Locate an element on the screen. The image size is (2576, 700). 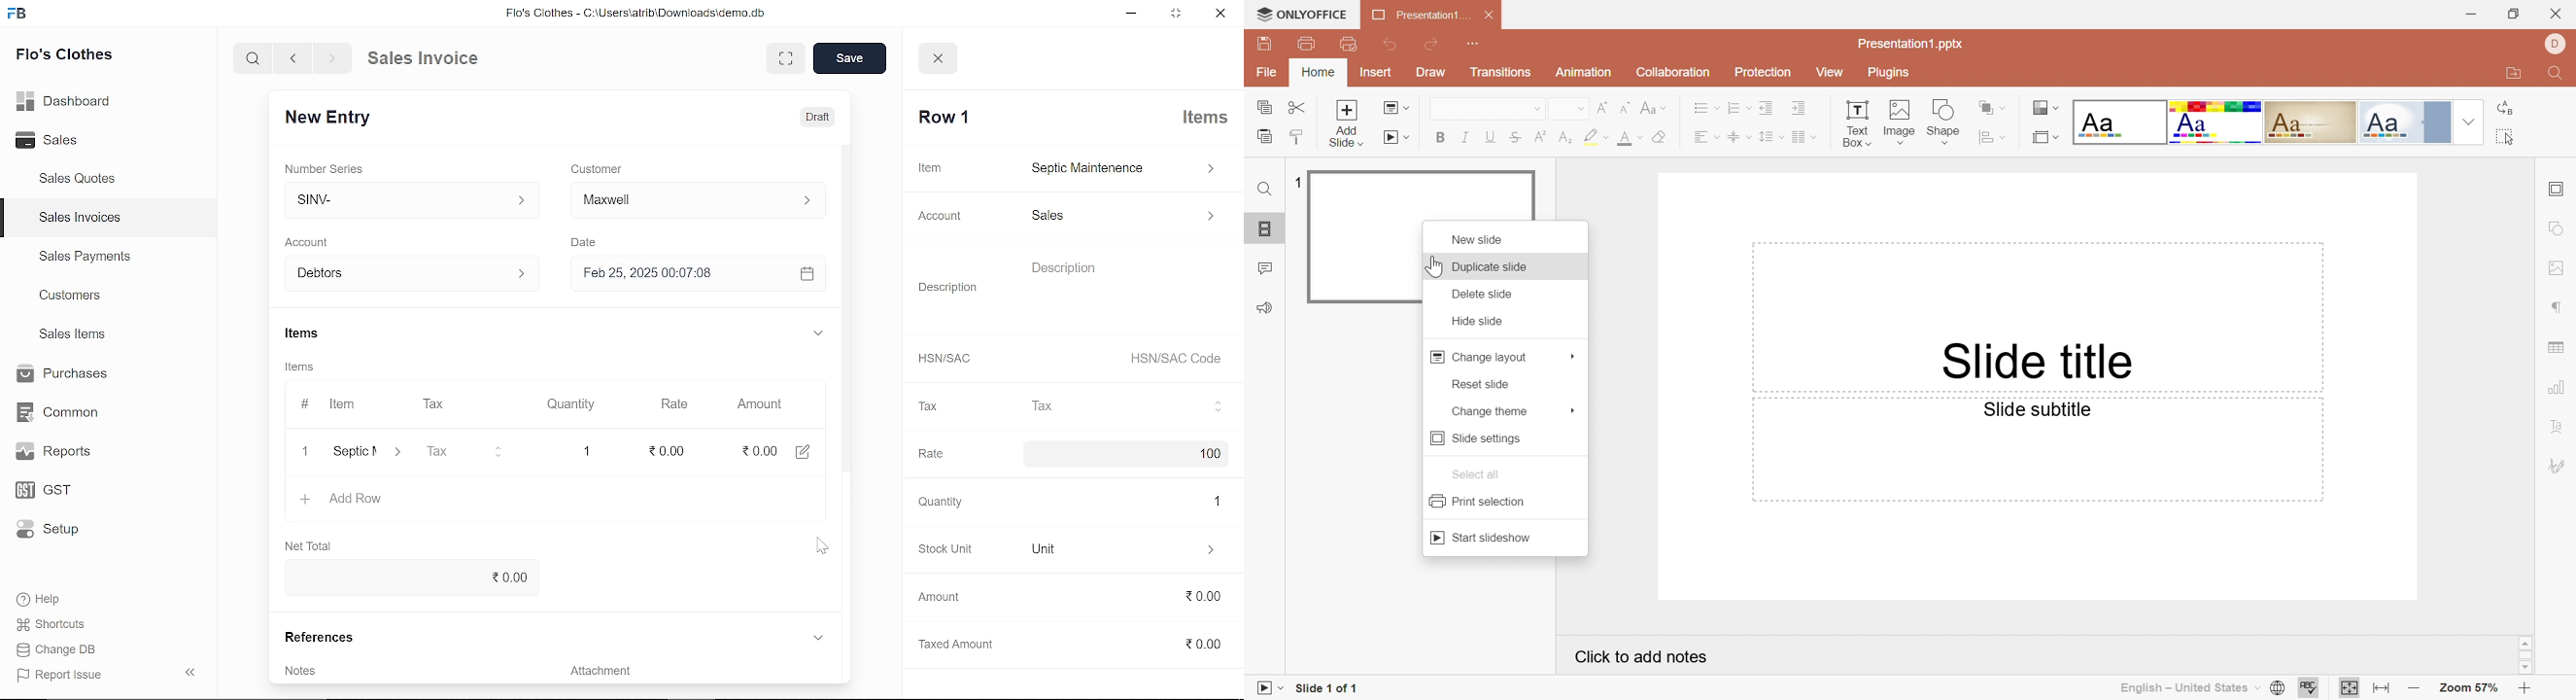
Select all is located at coordinates (2508, 138).